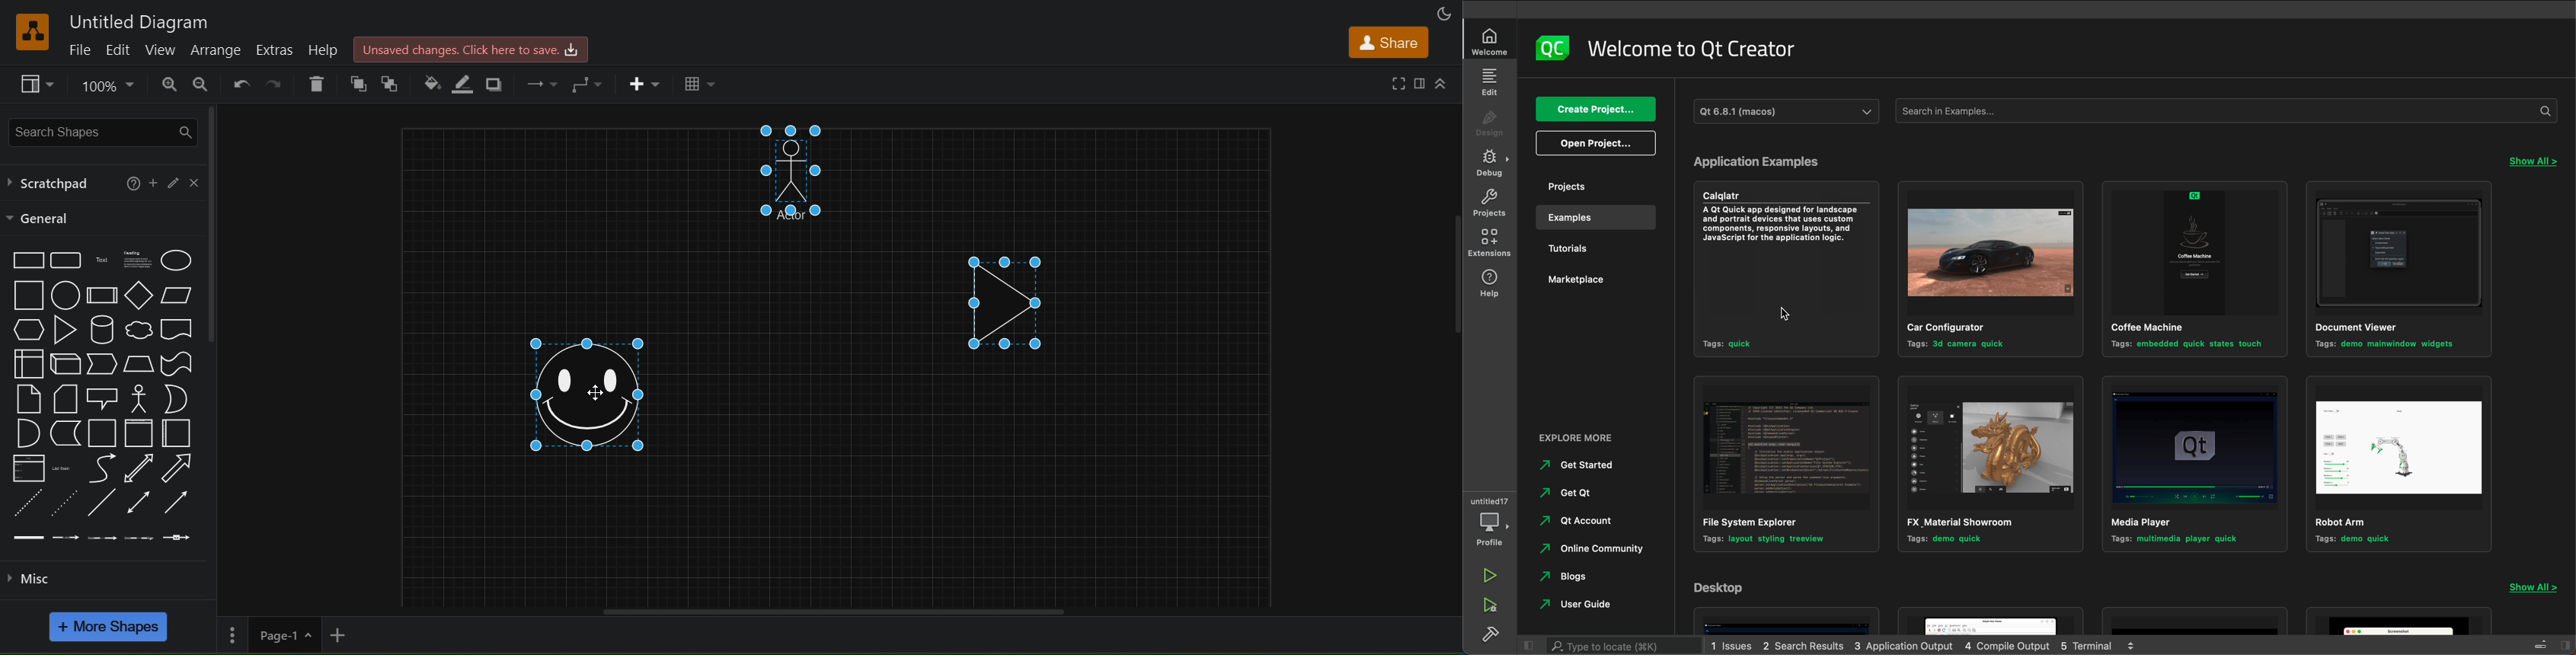 The height and width of the screenshot is (672, 2576). Describe the element at coordinates (78, 50) in the screenshot. I see `file` at that location.